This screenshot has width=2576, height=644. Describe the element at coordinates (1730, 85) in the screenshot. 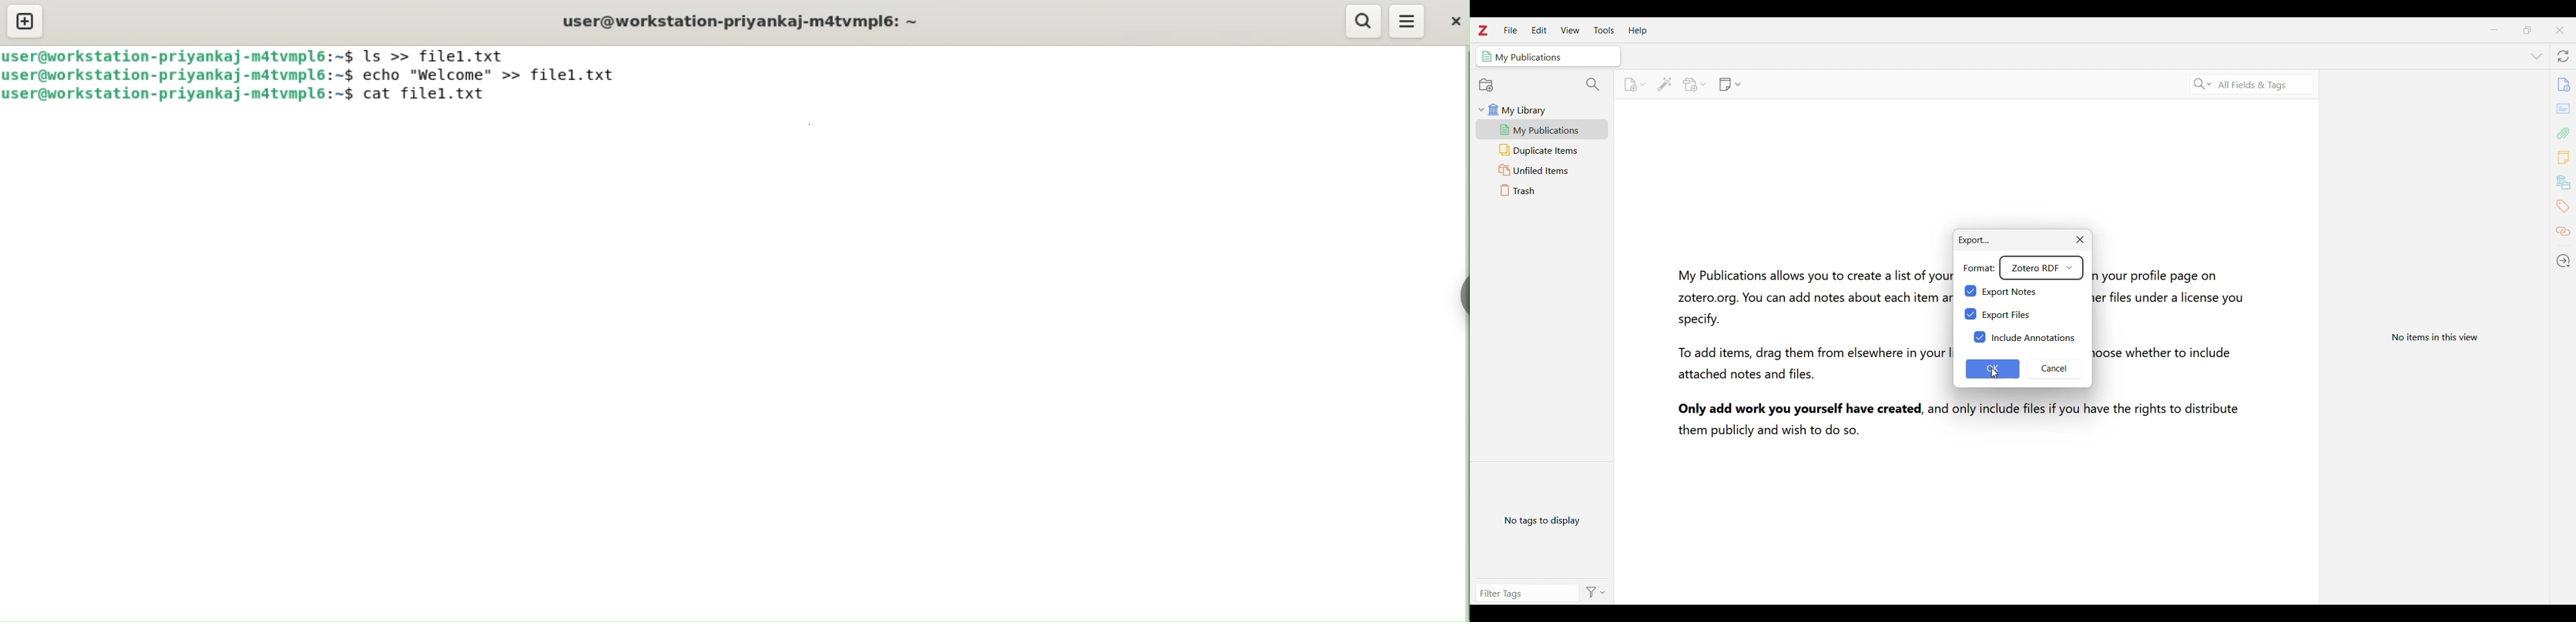

I see `Options to add new note` at that location.